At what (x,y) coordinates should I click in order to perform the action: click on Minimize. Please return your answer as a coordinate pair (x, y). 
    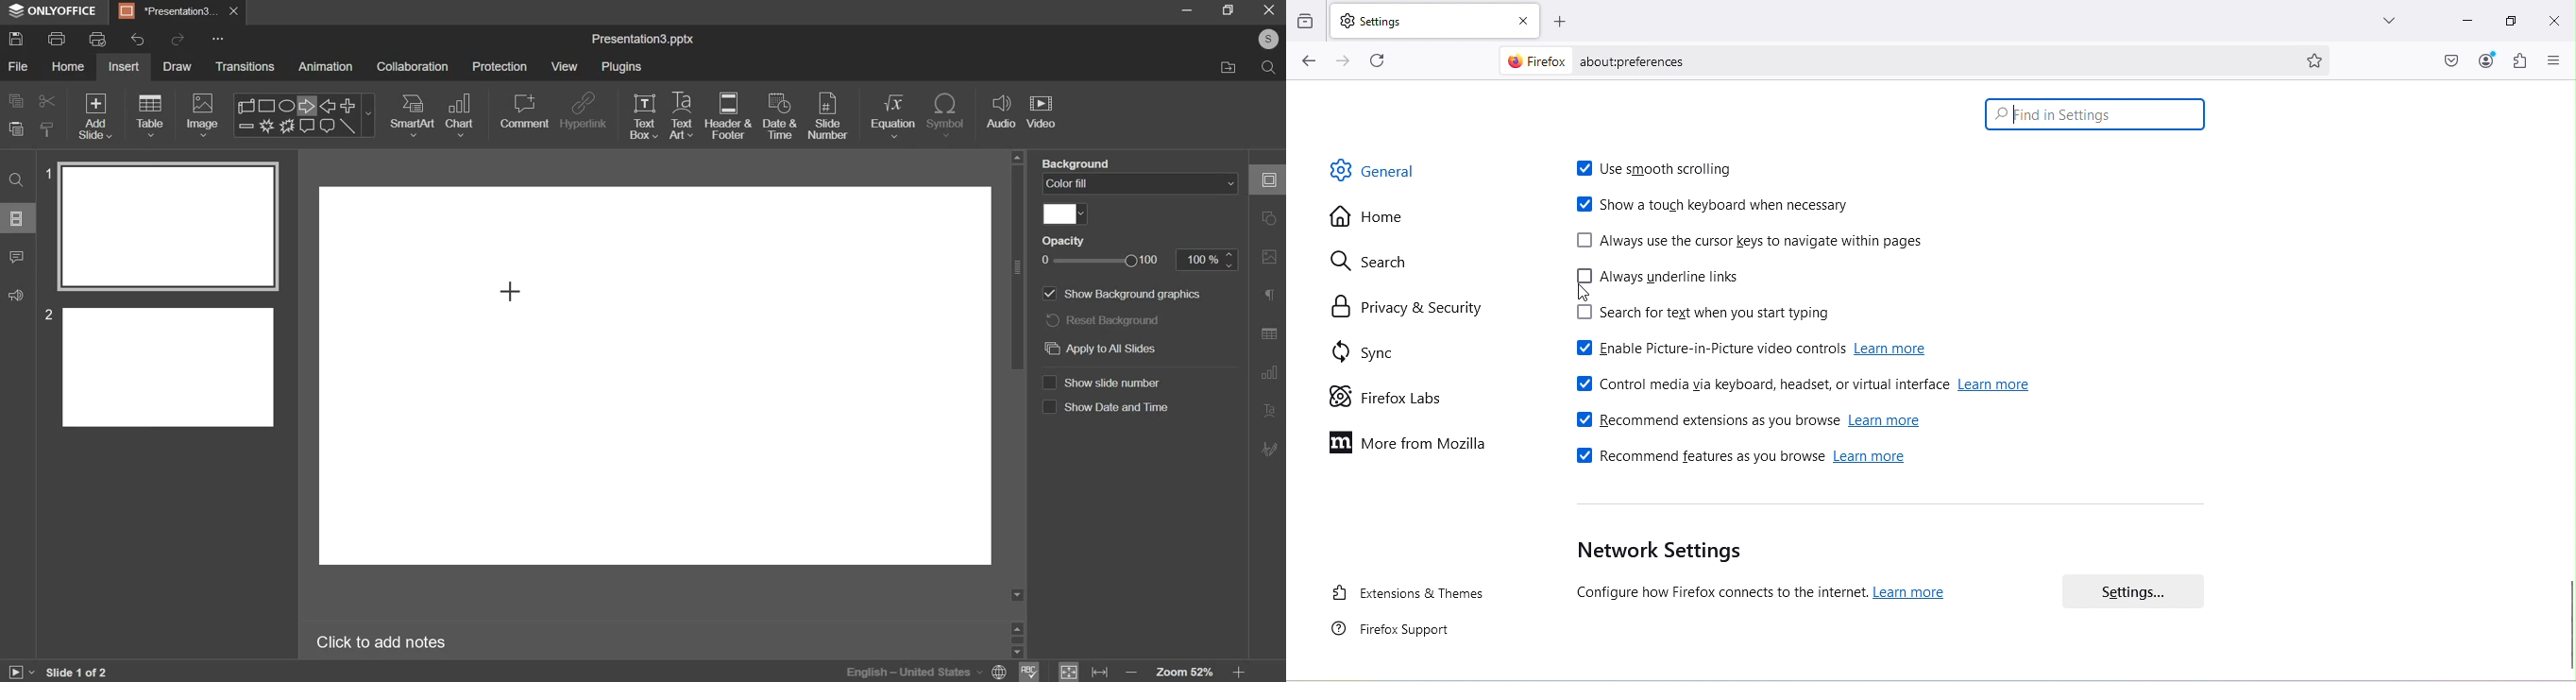
    Looking at the image, I should click on (2466, 23).